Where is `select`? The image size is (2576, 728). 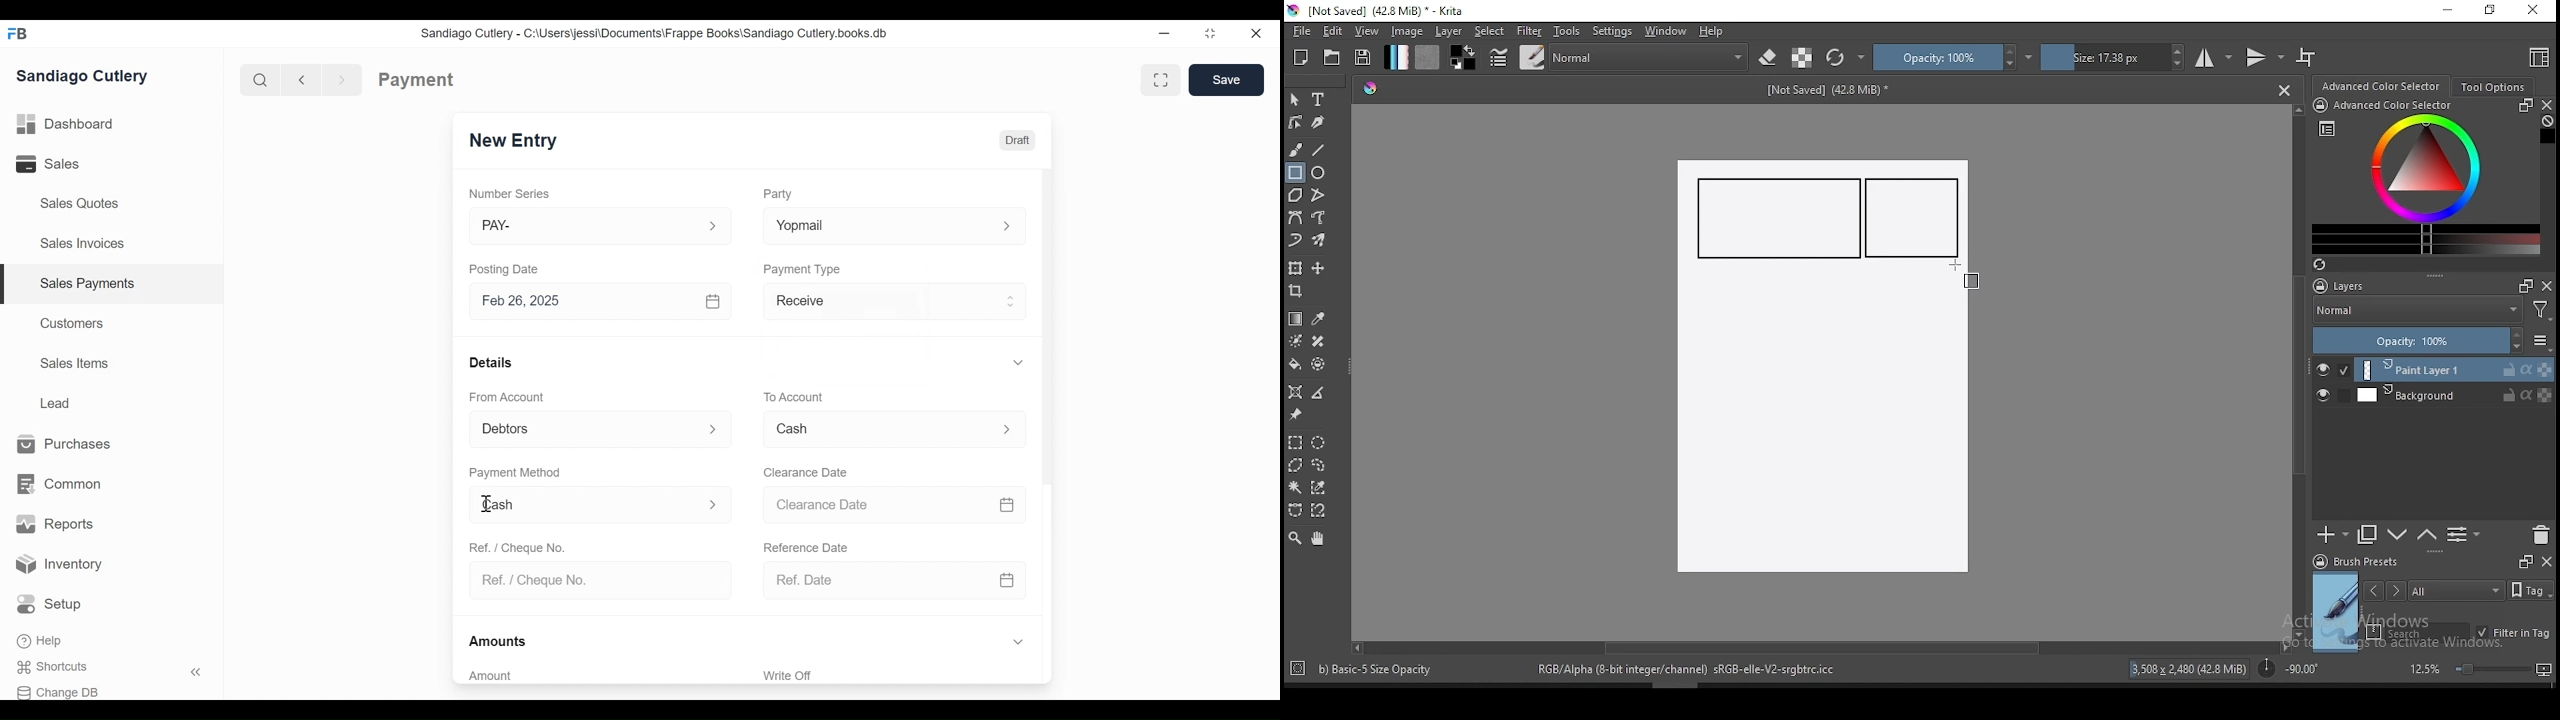 select is located at coordinates (1490, 31).